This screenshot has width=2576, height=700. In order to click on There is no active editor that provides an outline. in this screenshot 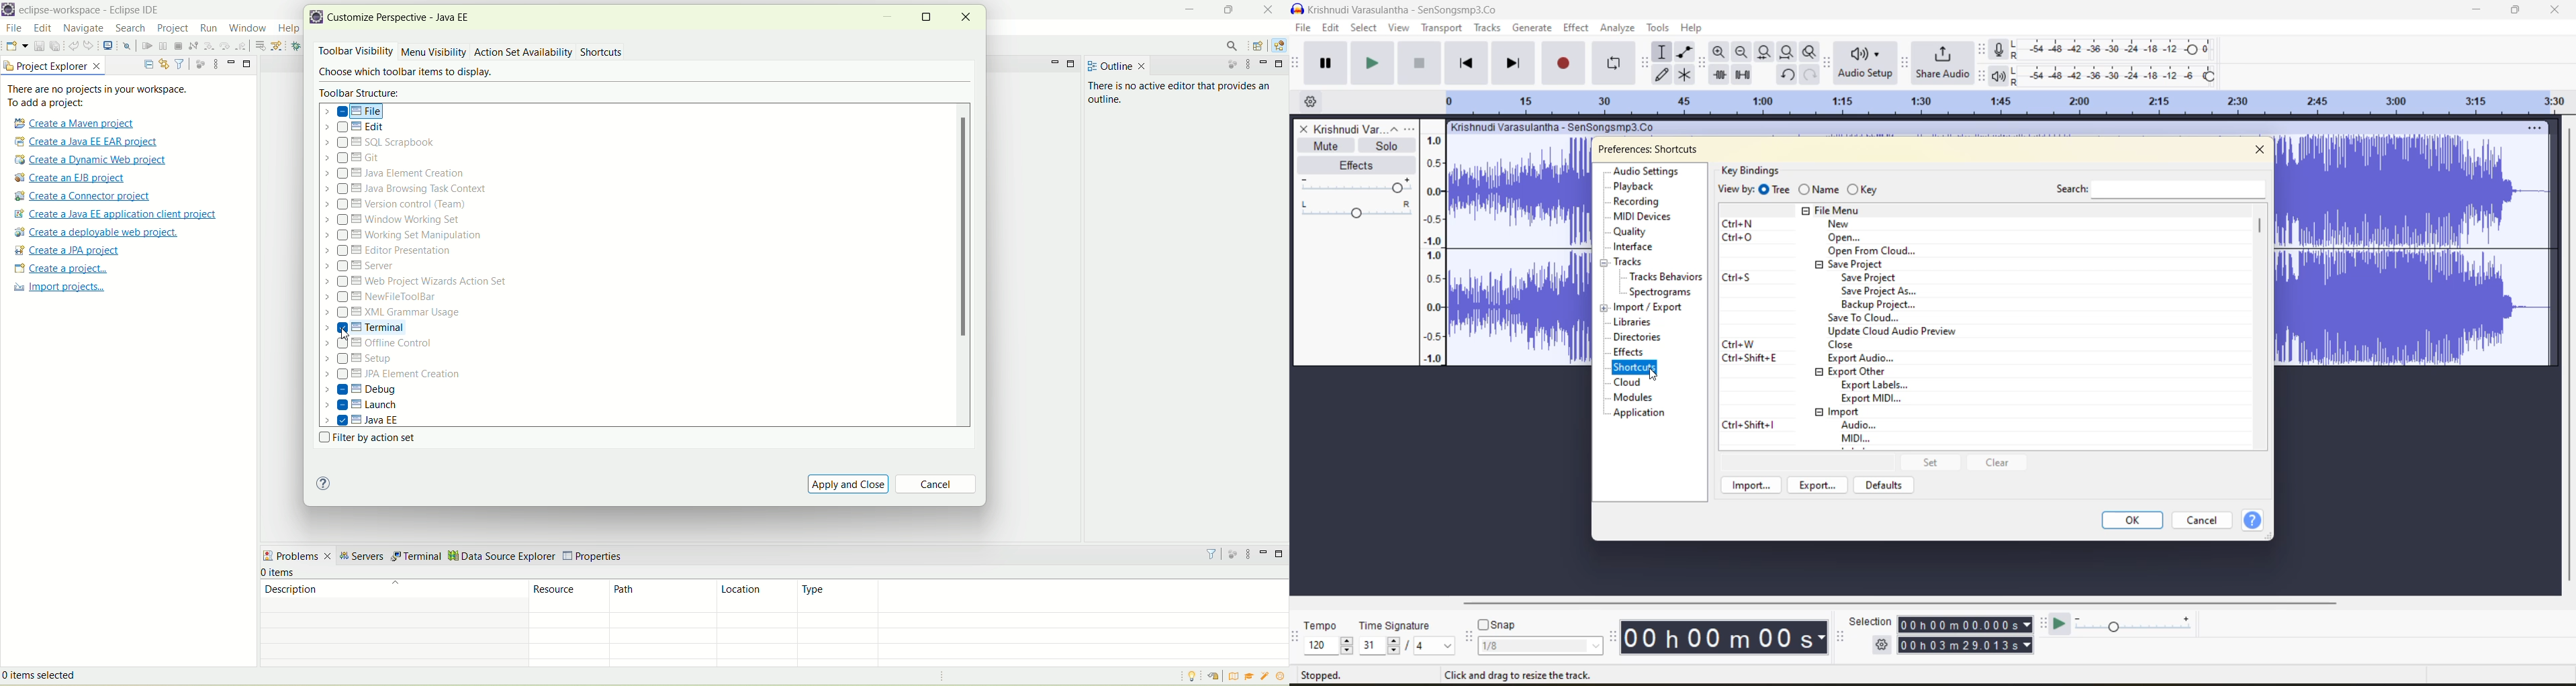, I will do `click(1158, 103)`.